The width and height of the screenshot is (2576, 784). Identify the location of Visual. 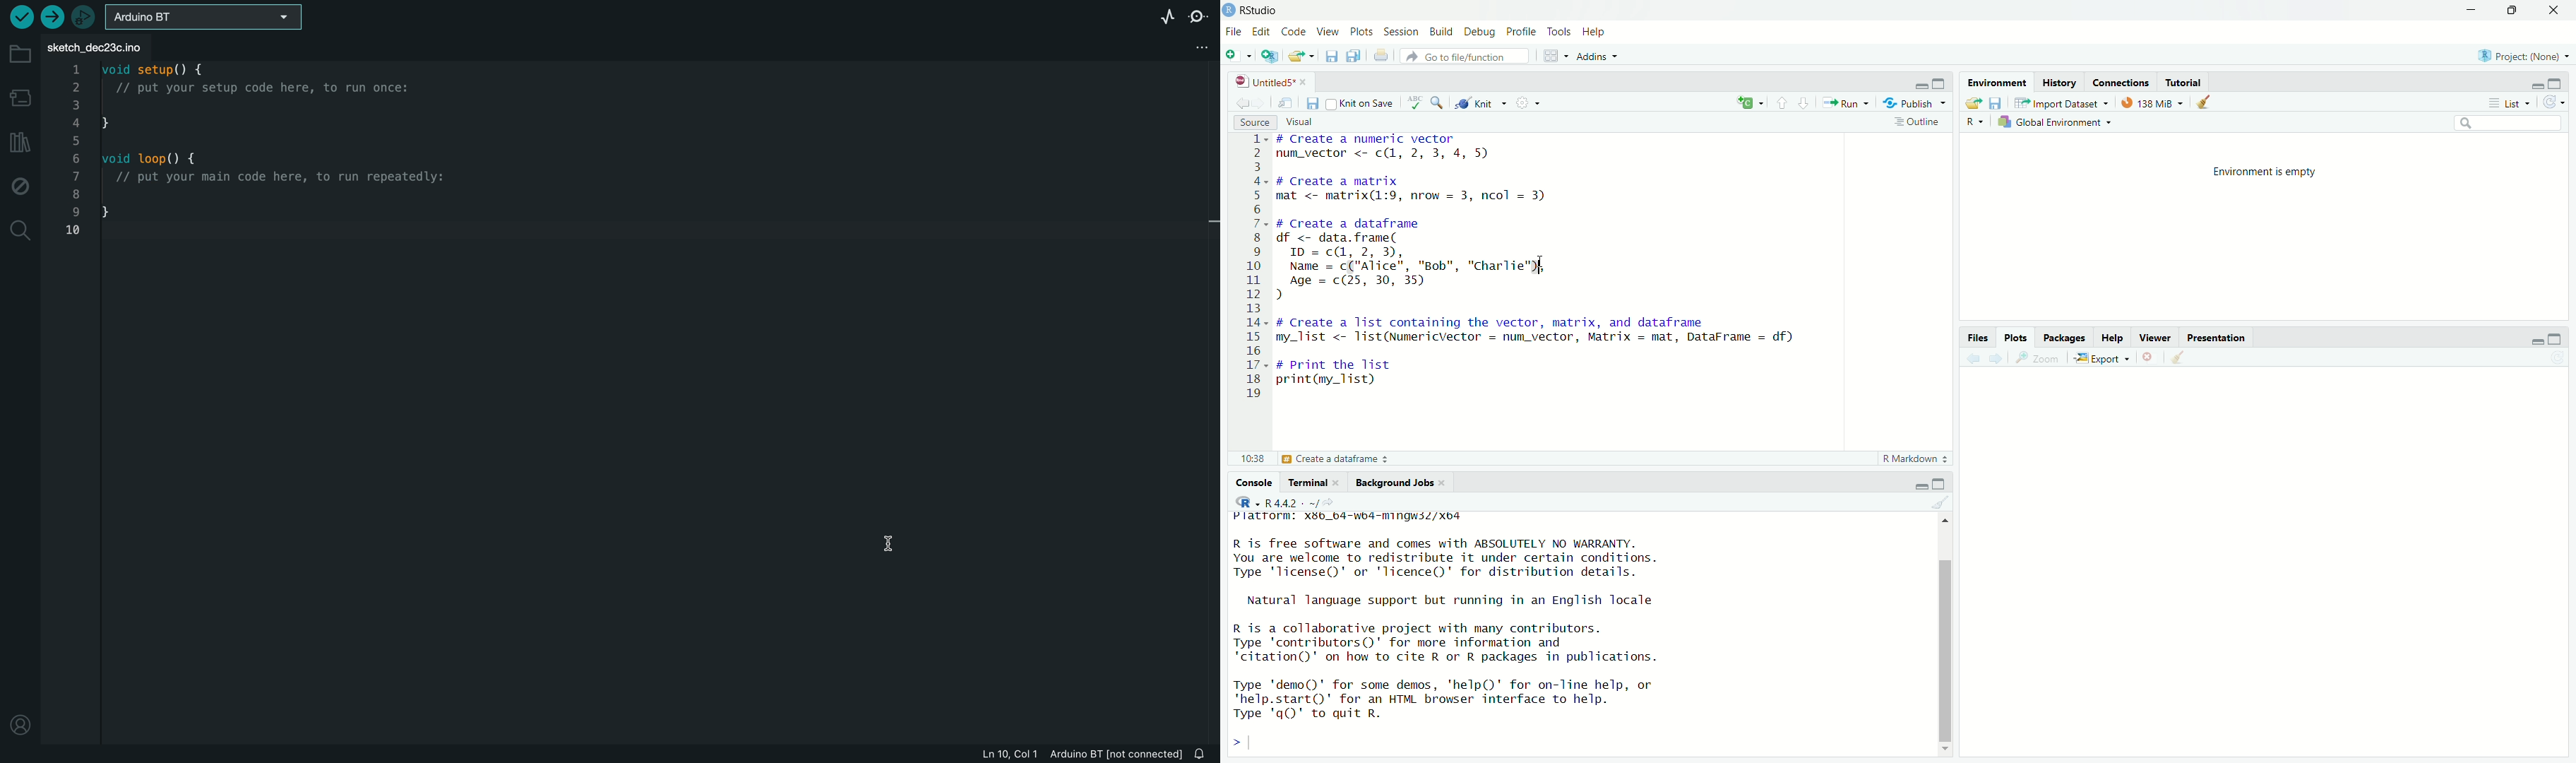
(1307, 120).